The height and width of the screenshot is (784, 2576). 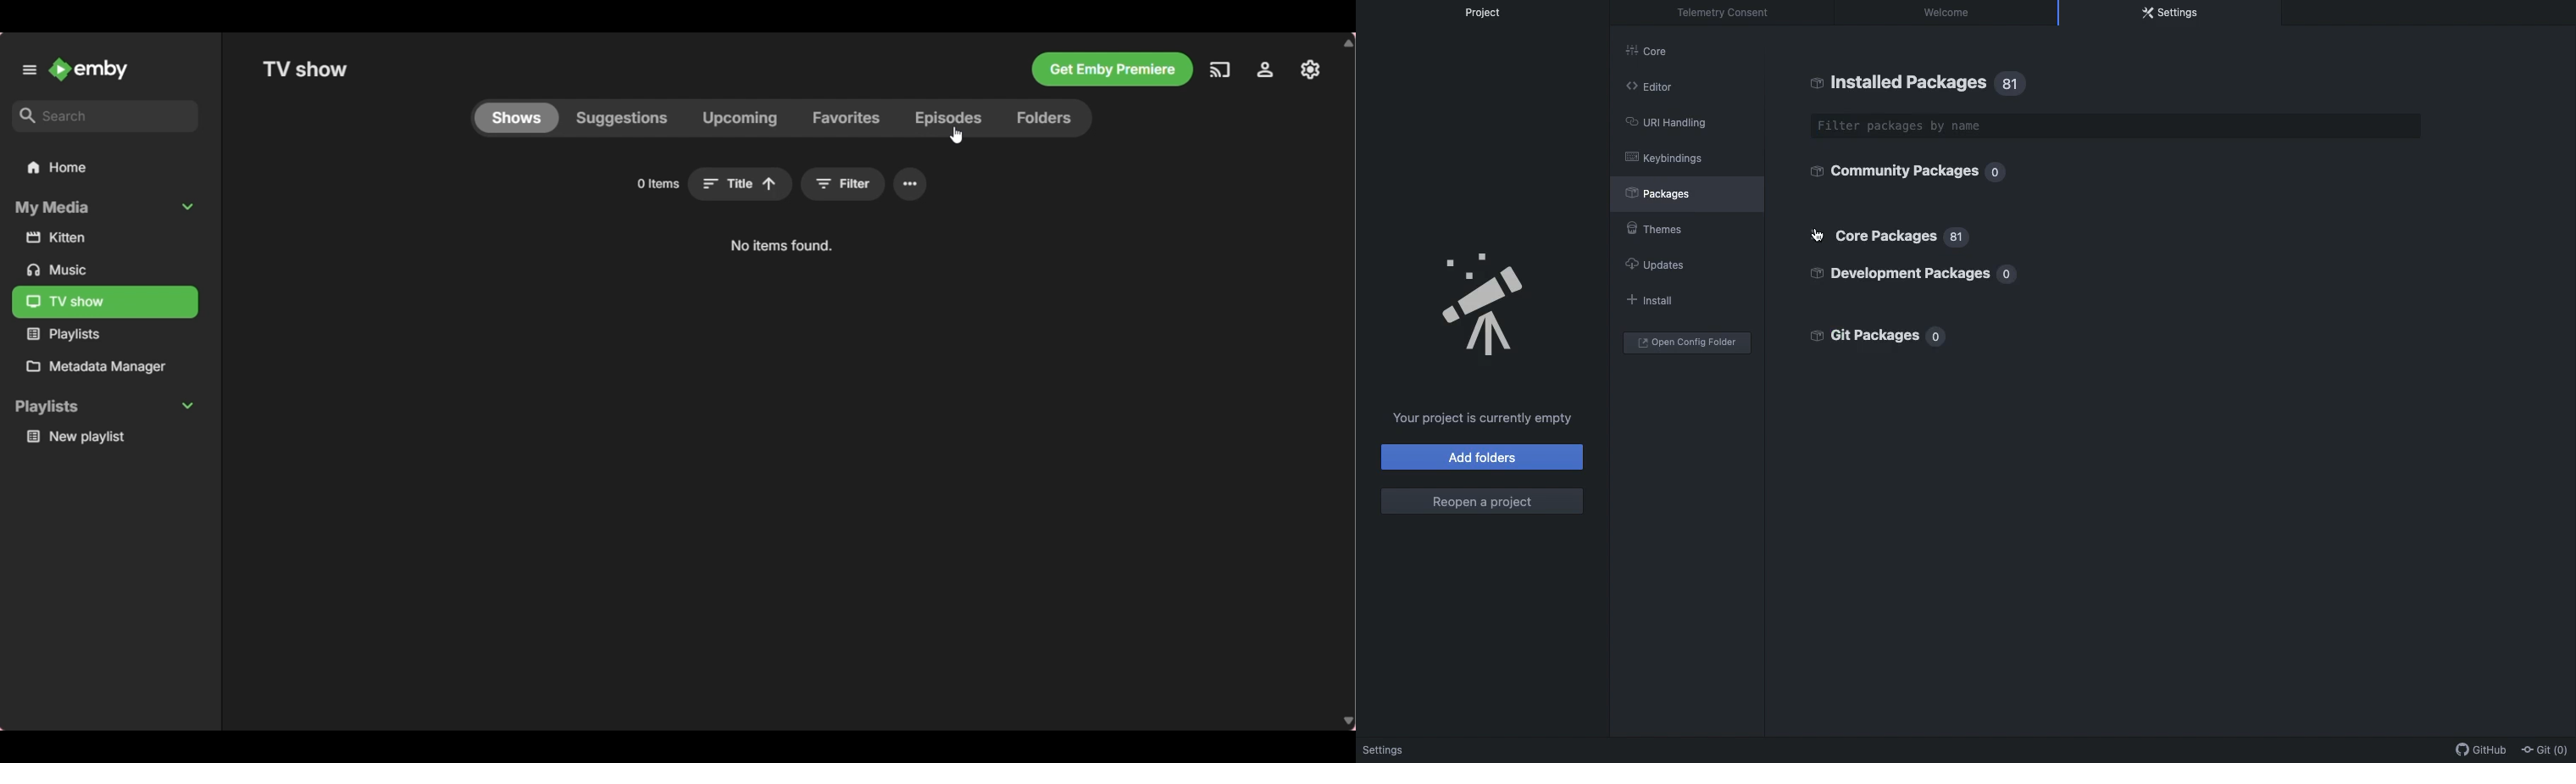 What do you see at coordinates (737, 118) in the screenshot?
I see `Upcoming` at bounding box center [737, 118].